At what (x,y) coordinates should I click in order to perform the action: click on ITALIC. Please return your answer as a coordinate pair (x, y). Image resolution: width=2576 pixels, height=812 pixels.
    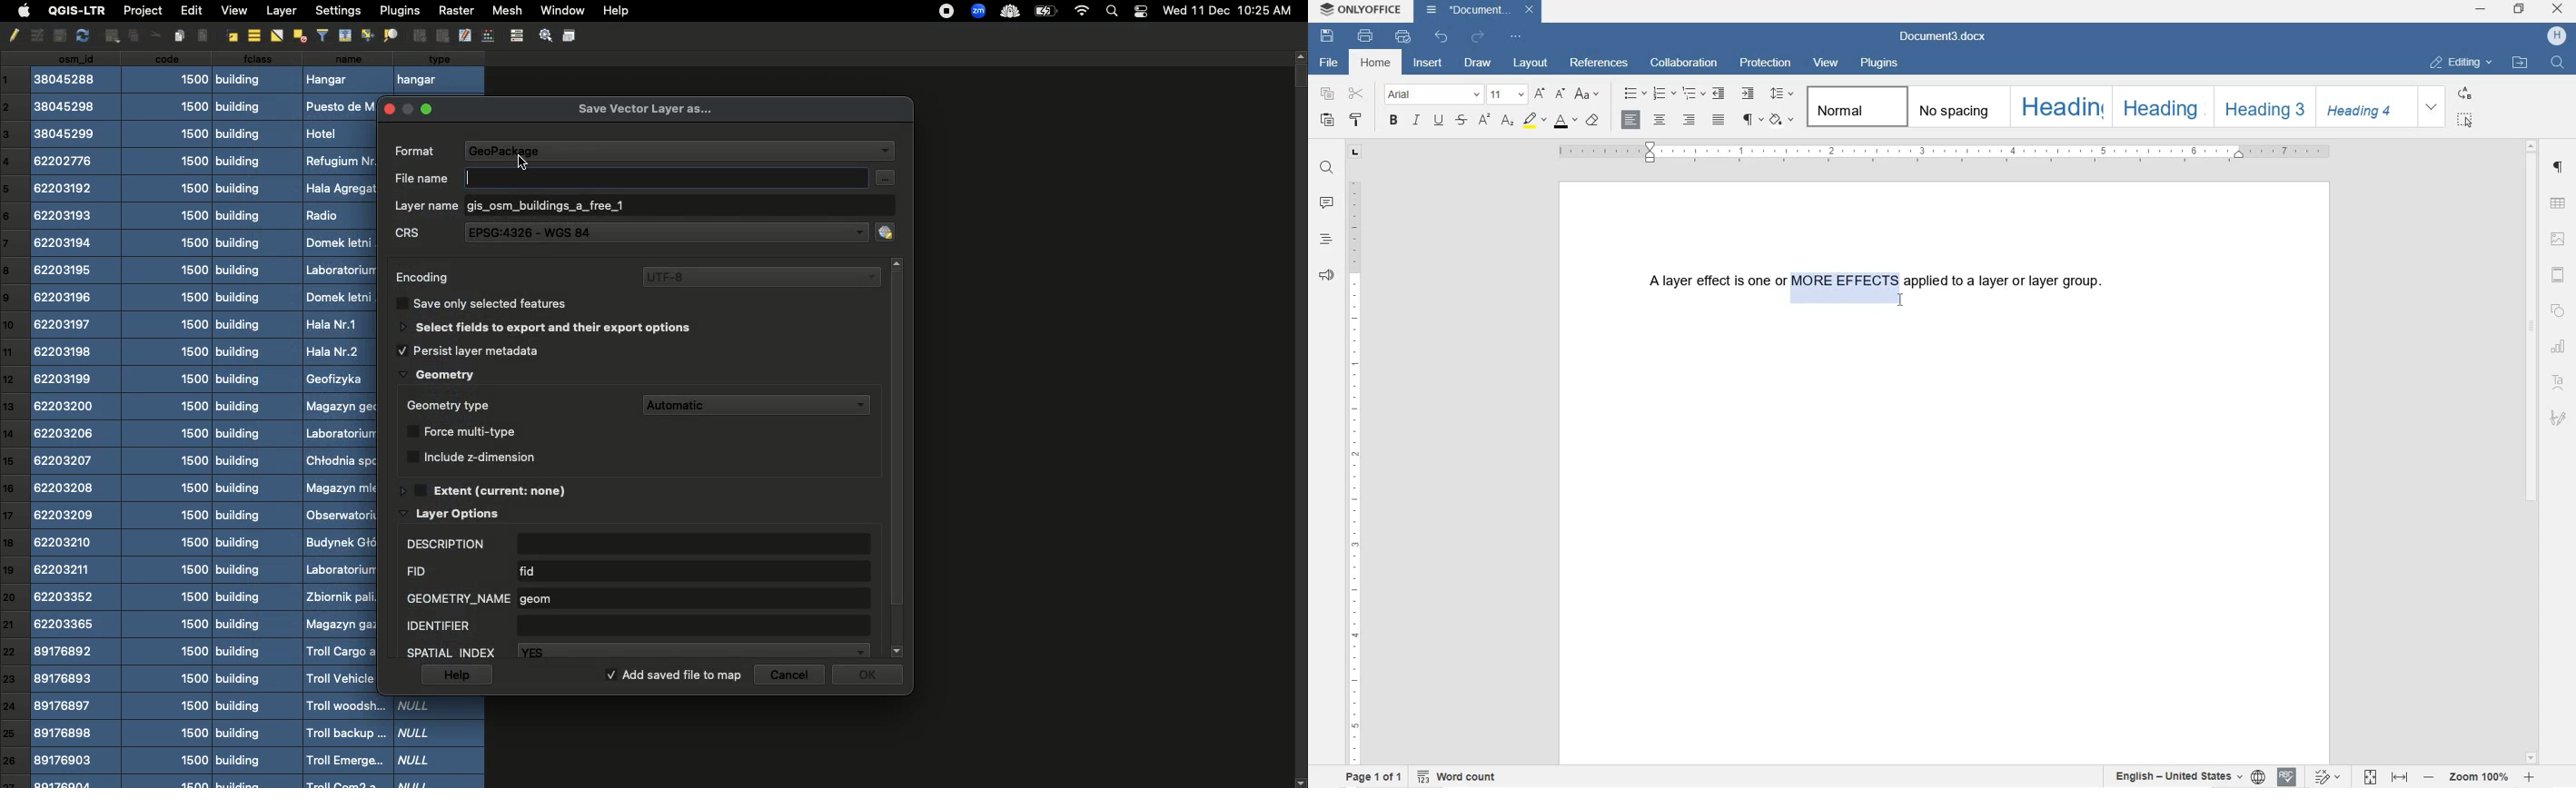
    Looking at the image, I should click on (1417, 121).